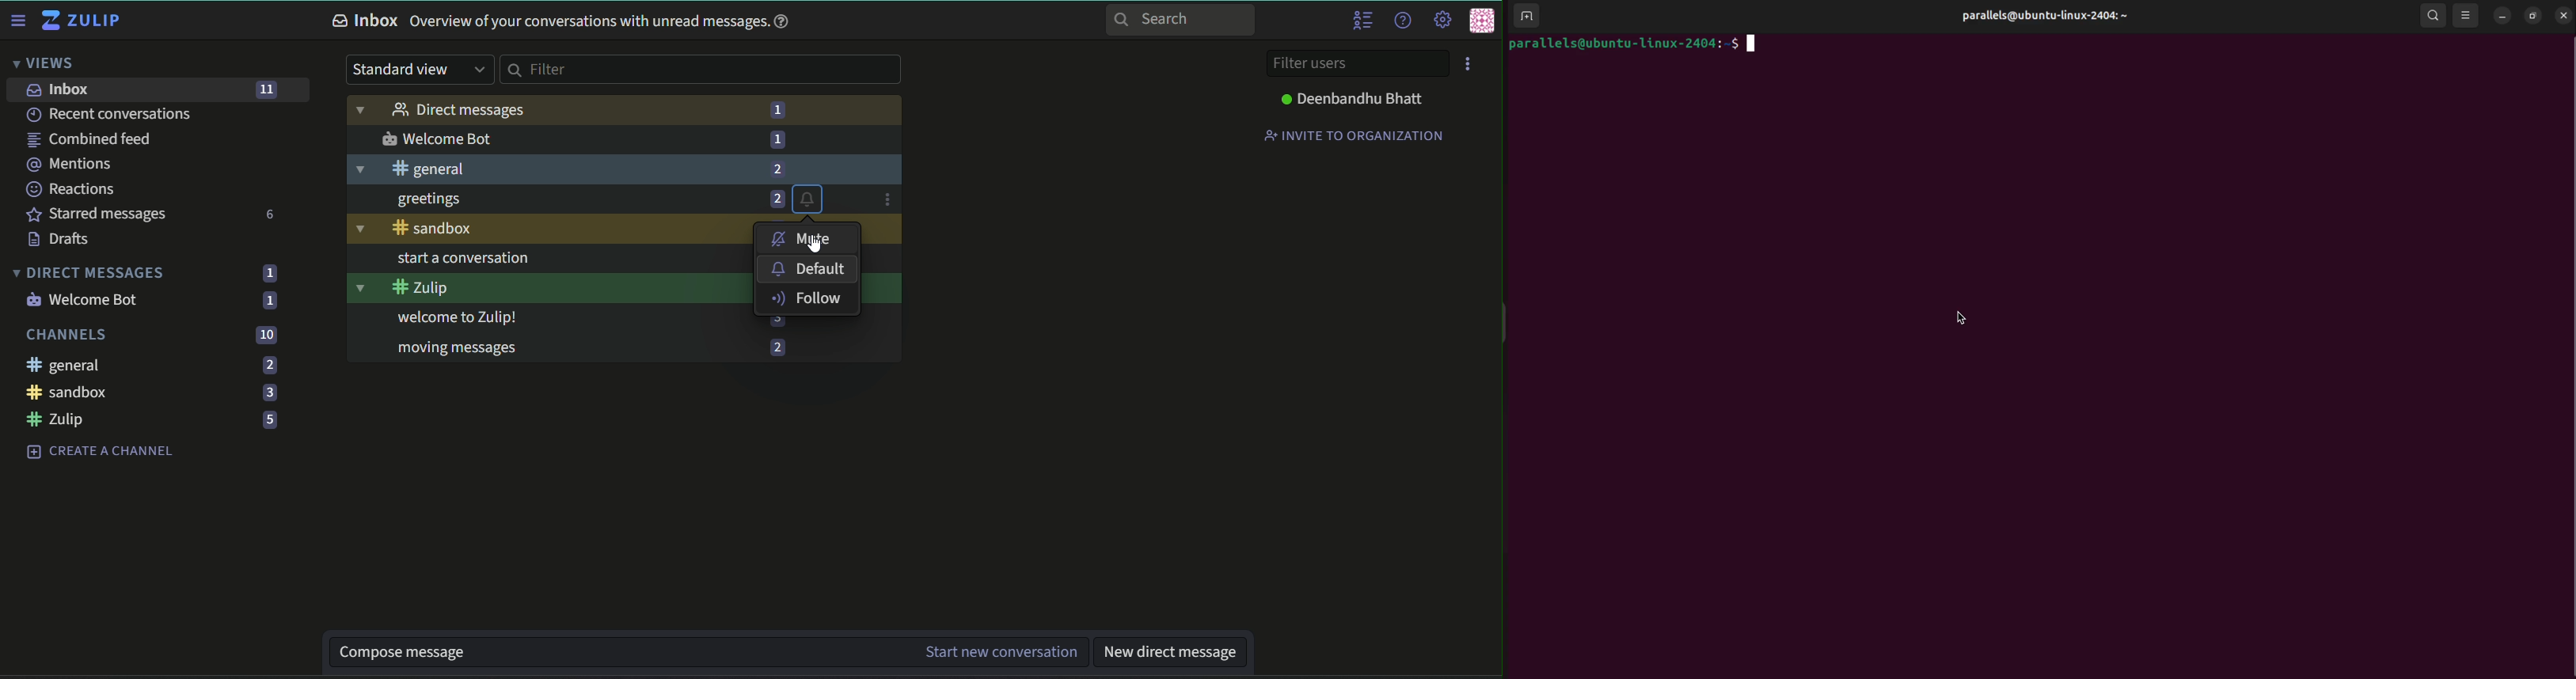  I want to click on start a conversation, so click(569, 257).